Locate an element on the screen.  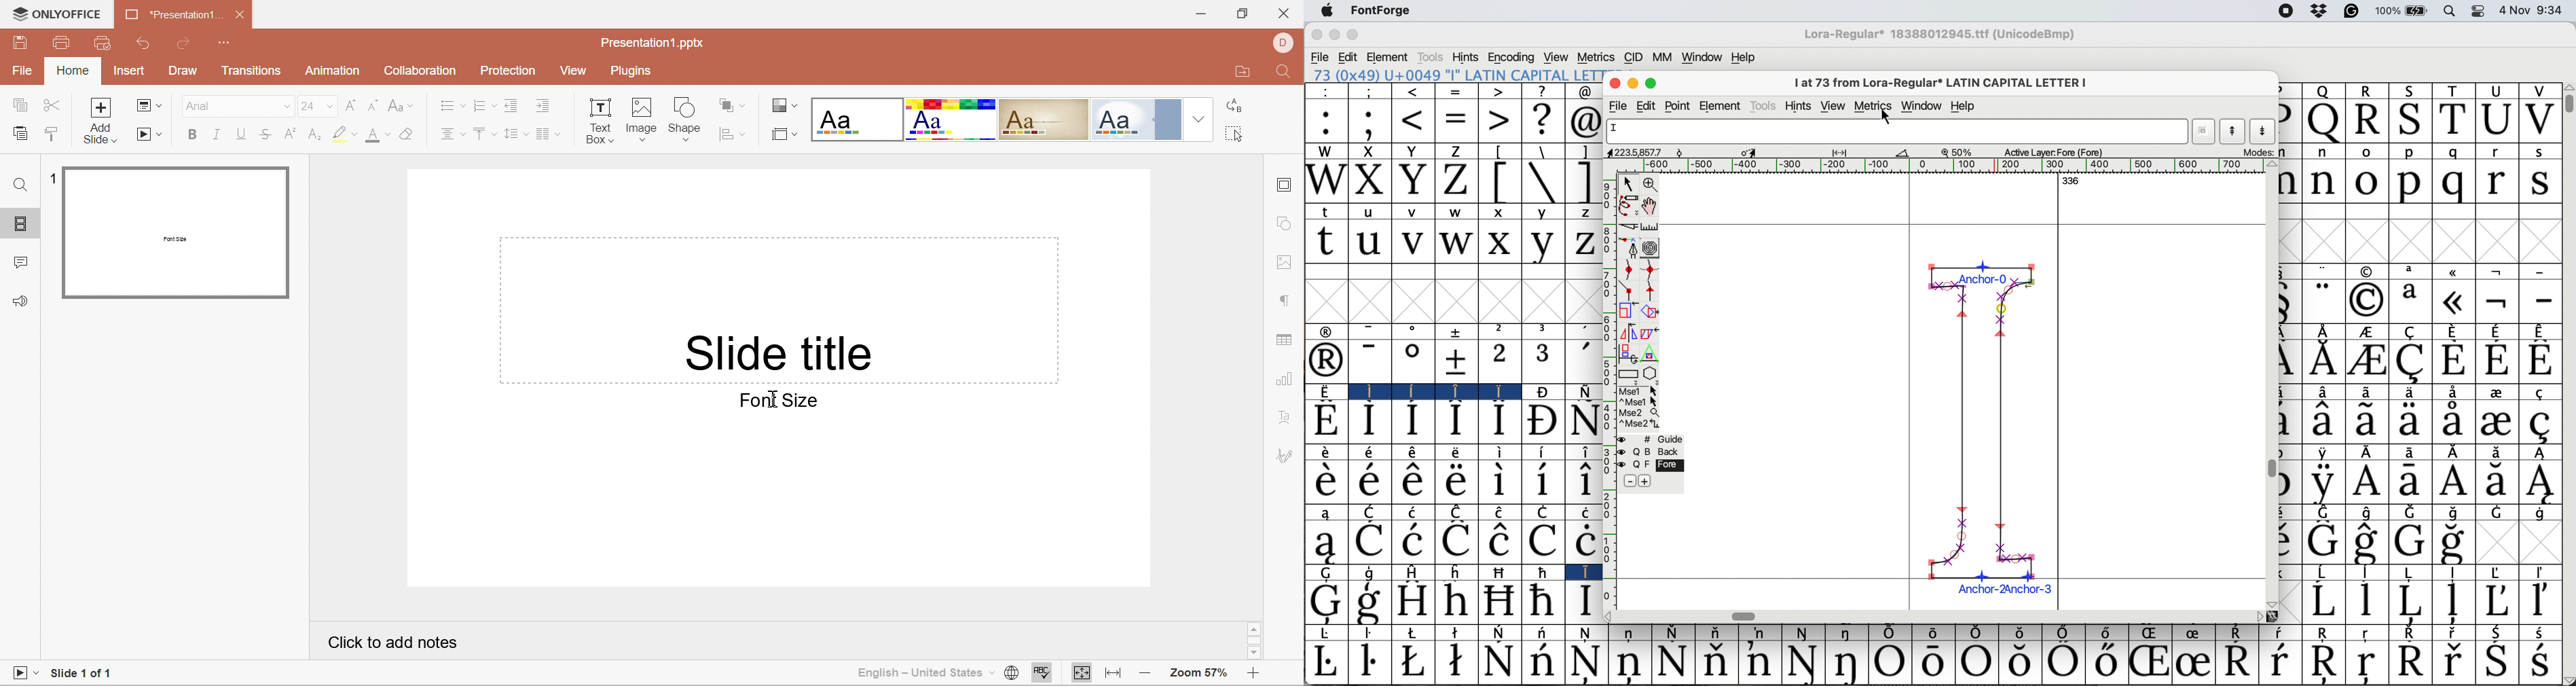
 is located at coordinates (1614, 617).